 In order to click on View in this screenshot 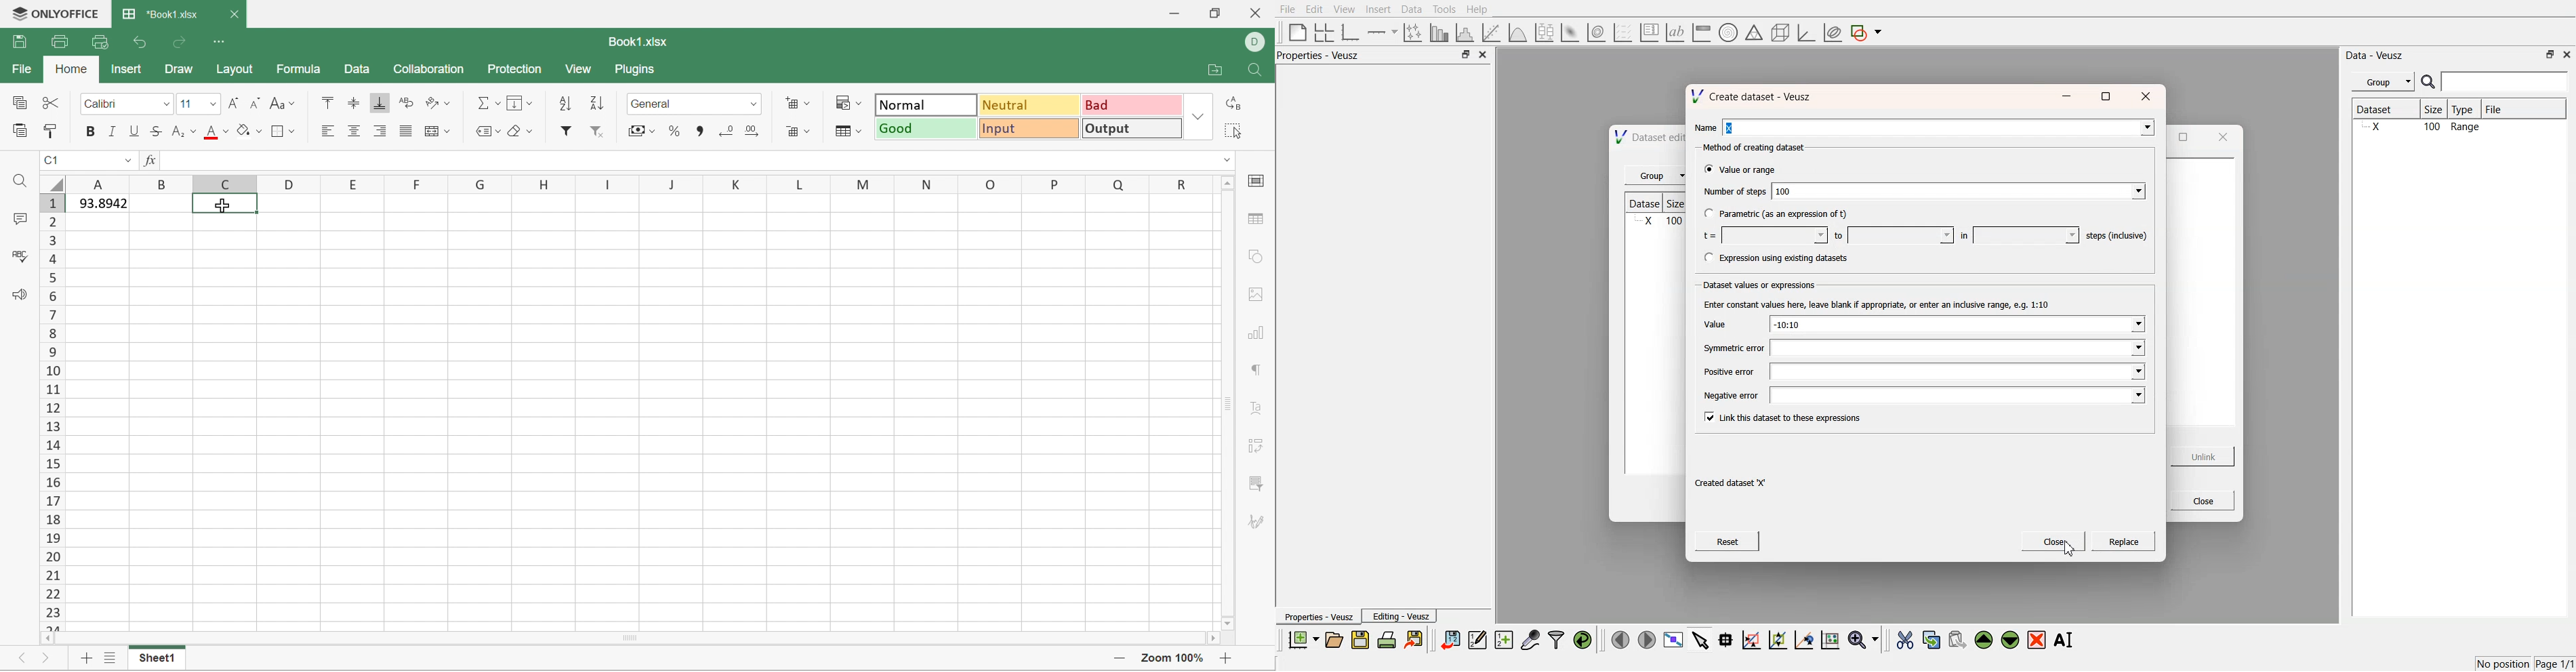, I will do `click(581, 70)`.